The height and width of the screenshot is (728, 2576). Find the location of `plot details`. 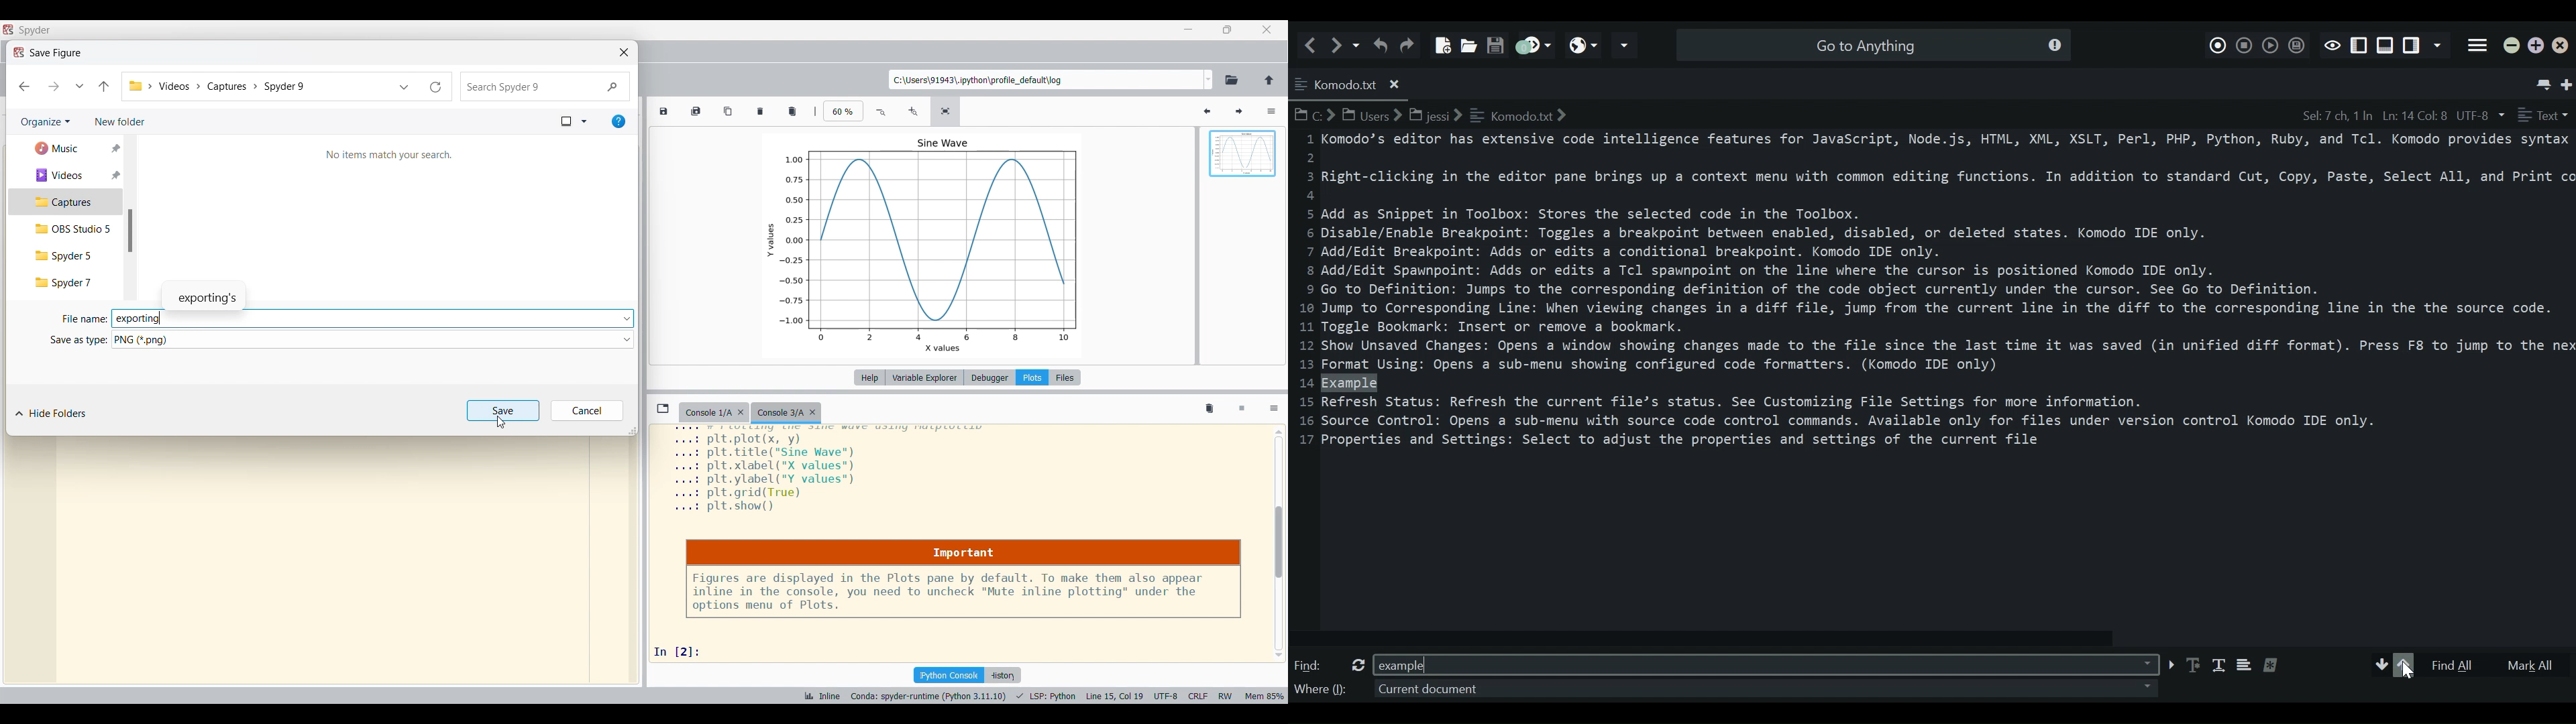

plot details is located at coordinates (835, 472).